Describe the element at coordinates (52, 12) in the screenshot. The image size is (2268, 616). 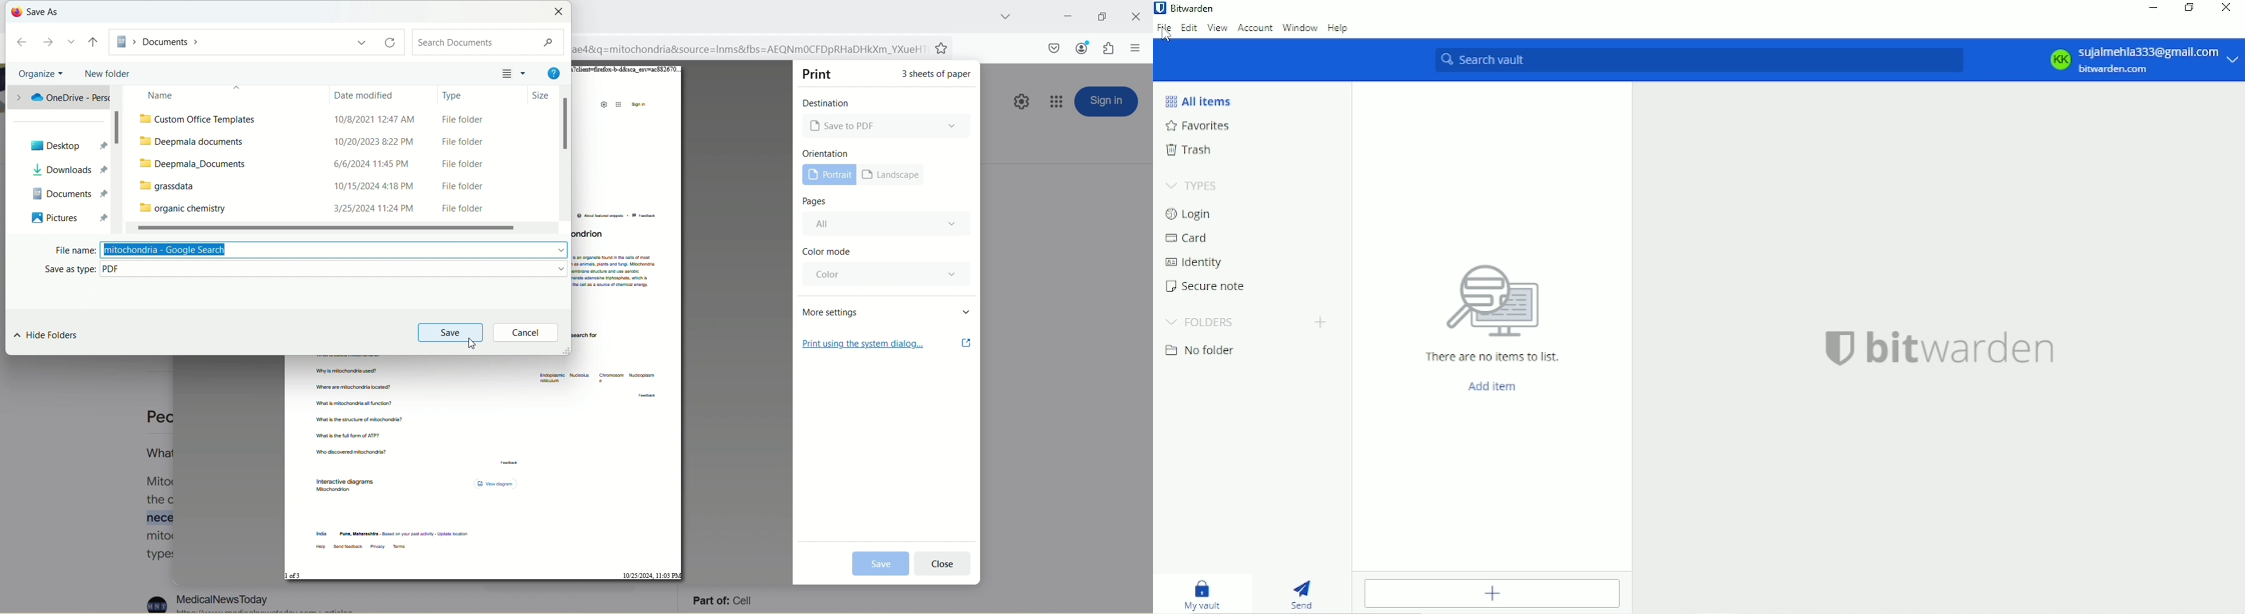
I see `save as` at that location.